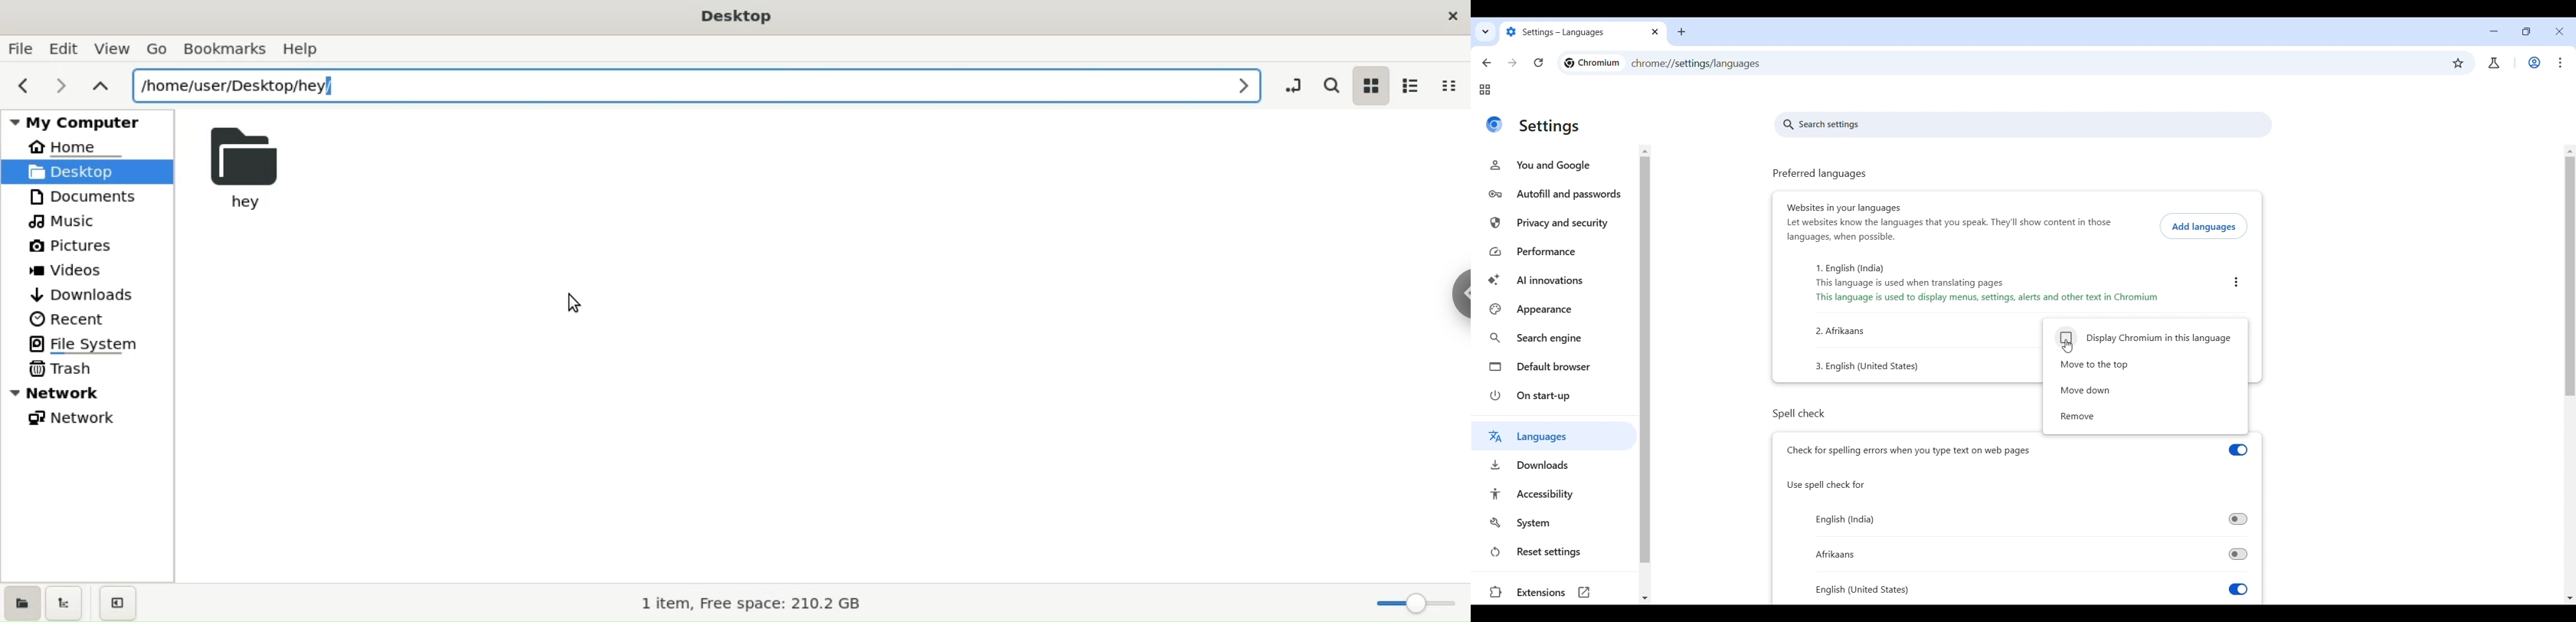 This screenshot has height=644, width=2576. Describe the element at coordinates (2146, 390) in the screenshot. I see `Move down` at that location.